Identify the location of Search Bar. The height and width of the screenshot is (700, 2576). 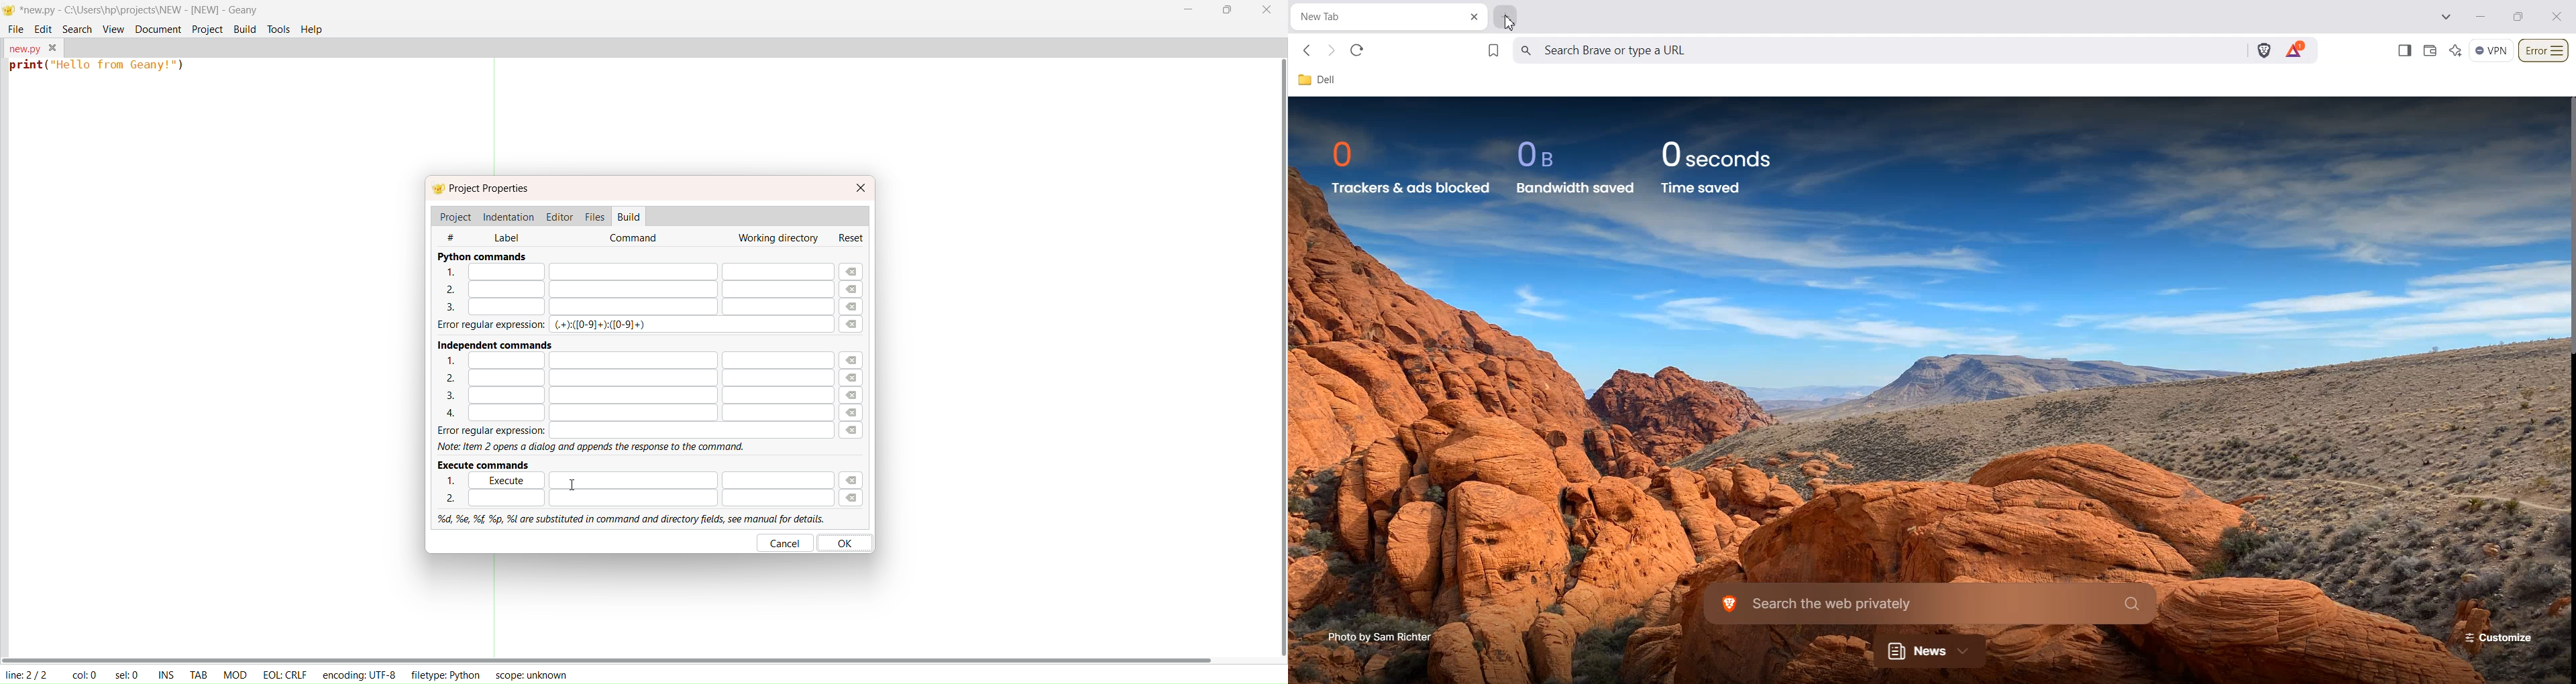
(1930, 602).